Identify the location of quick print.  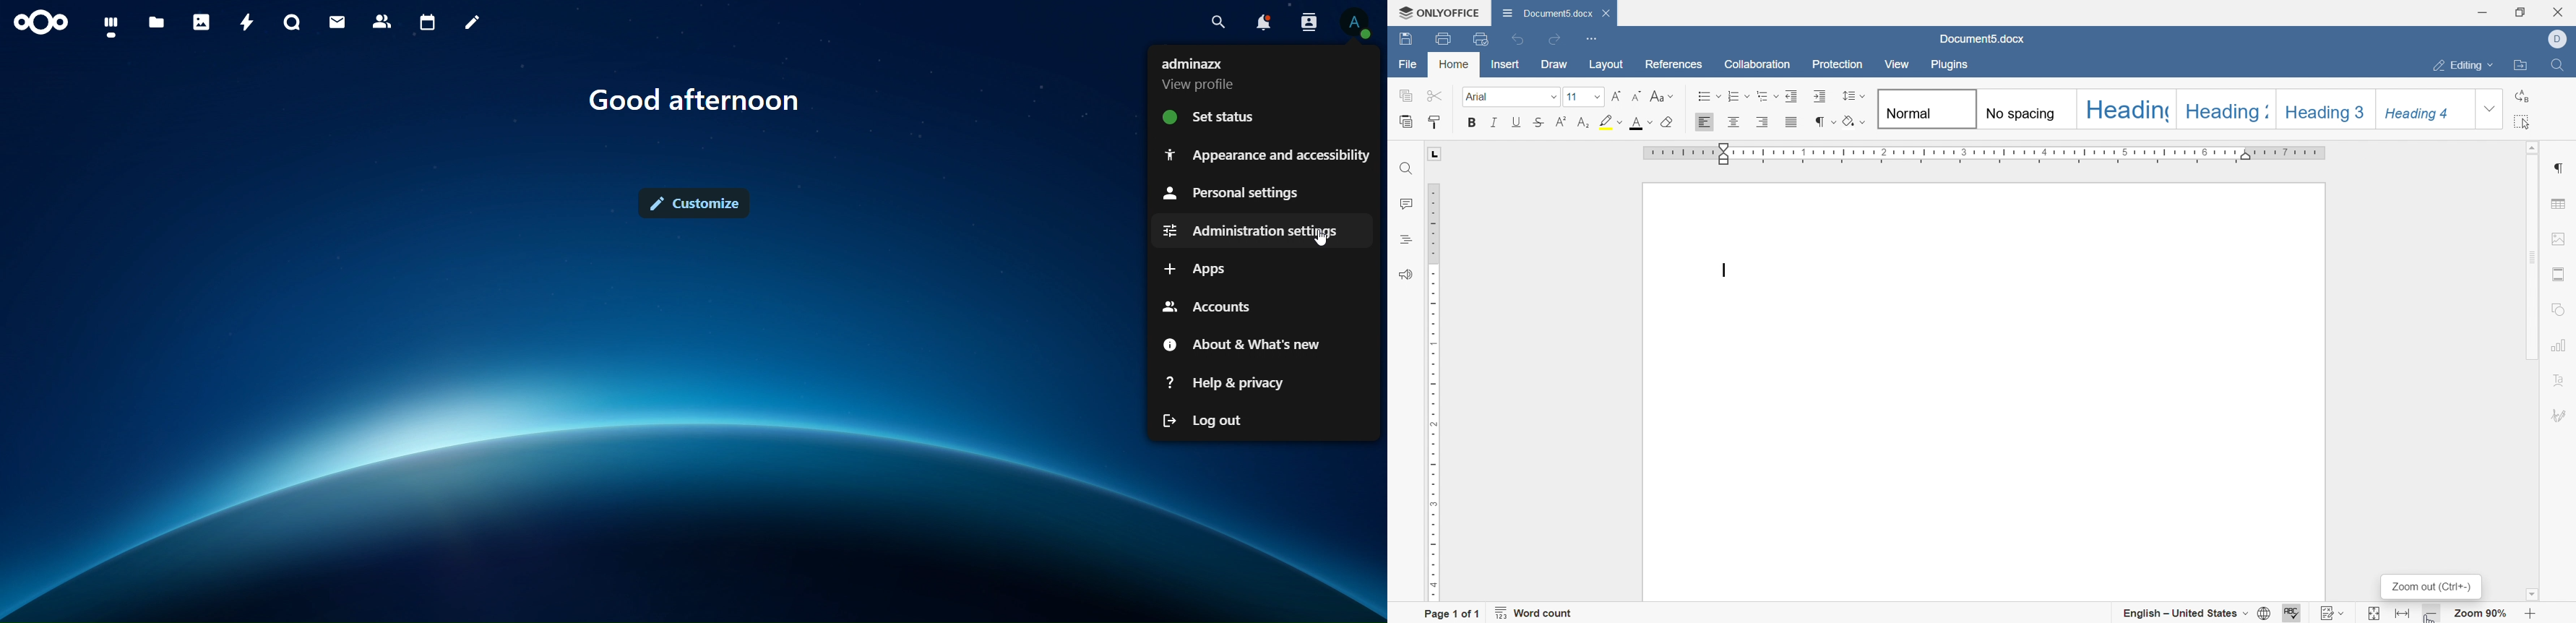
(1481, 39).